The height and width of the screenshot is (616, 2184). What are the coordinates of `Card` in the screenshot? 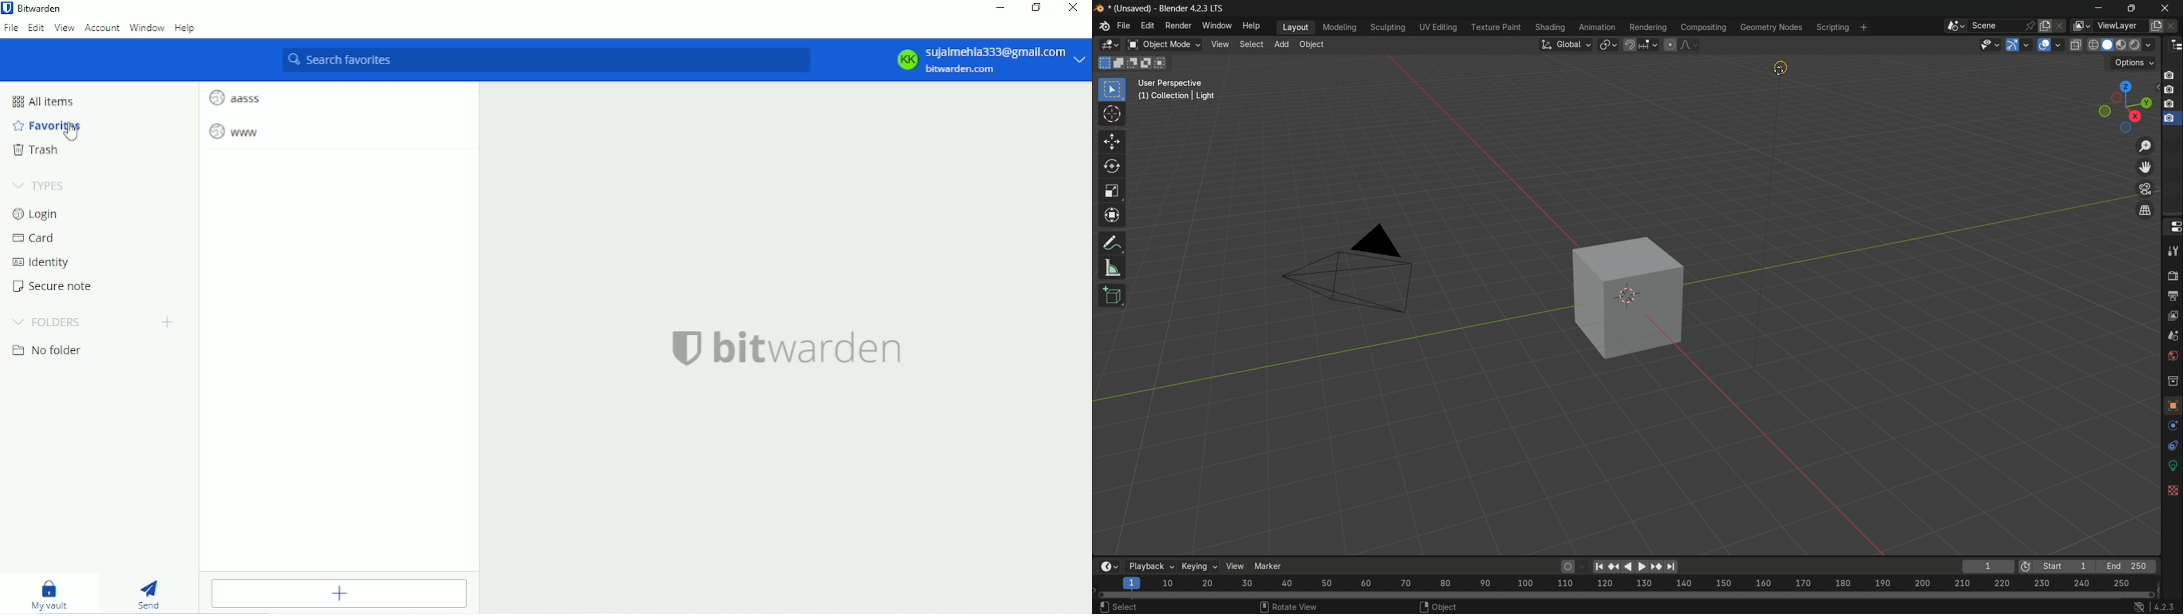 It's located at (35, 237).